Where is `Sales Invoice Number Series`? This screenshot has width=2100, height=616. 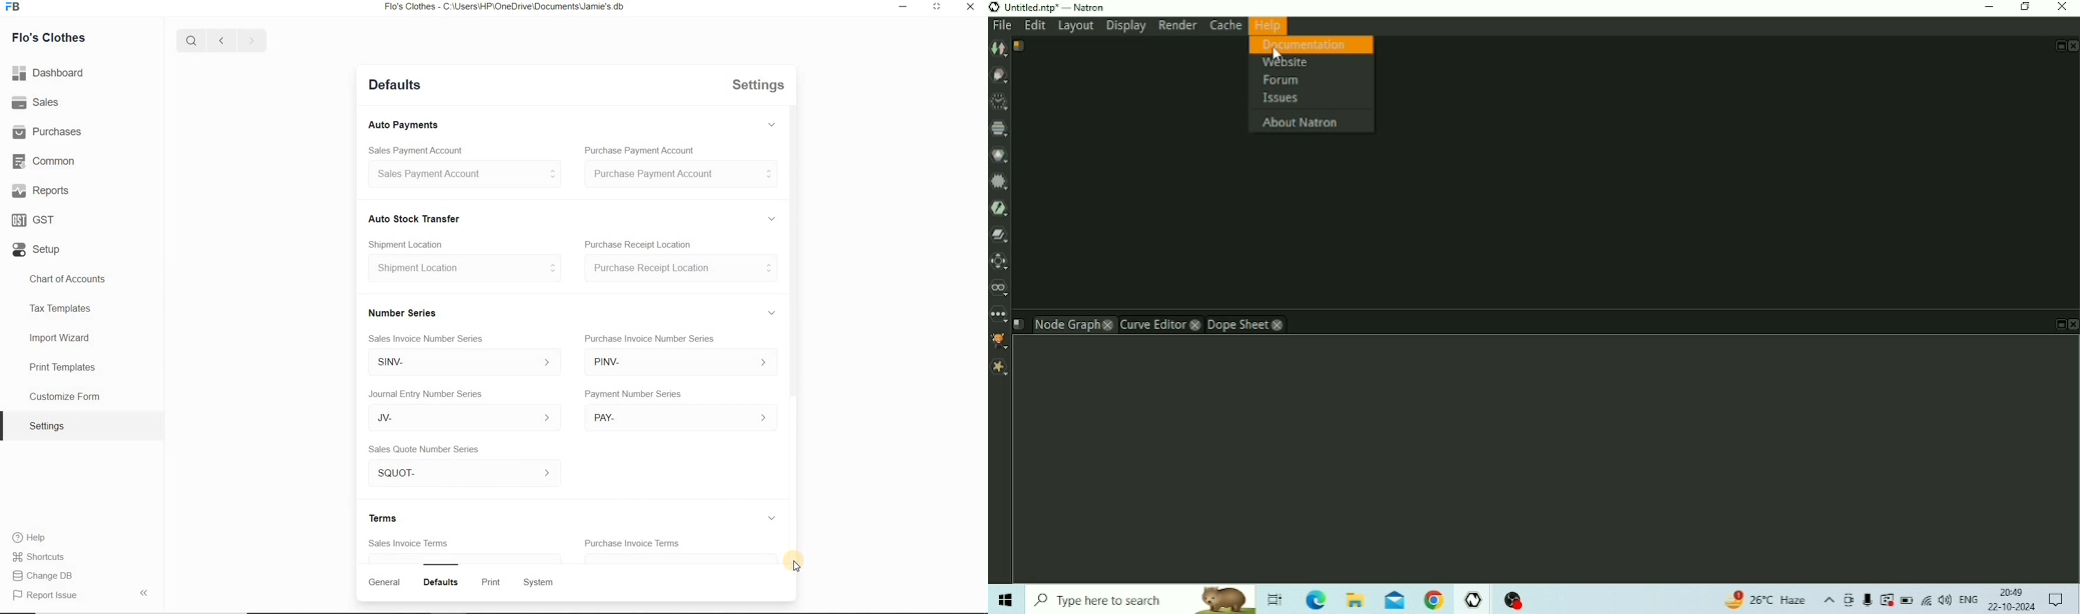
Sales Invoice Number Series is located at coordinates (426, 337).